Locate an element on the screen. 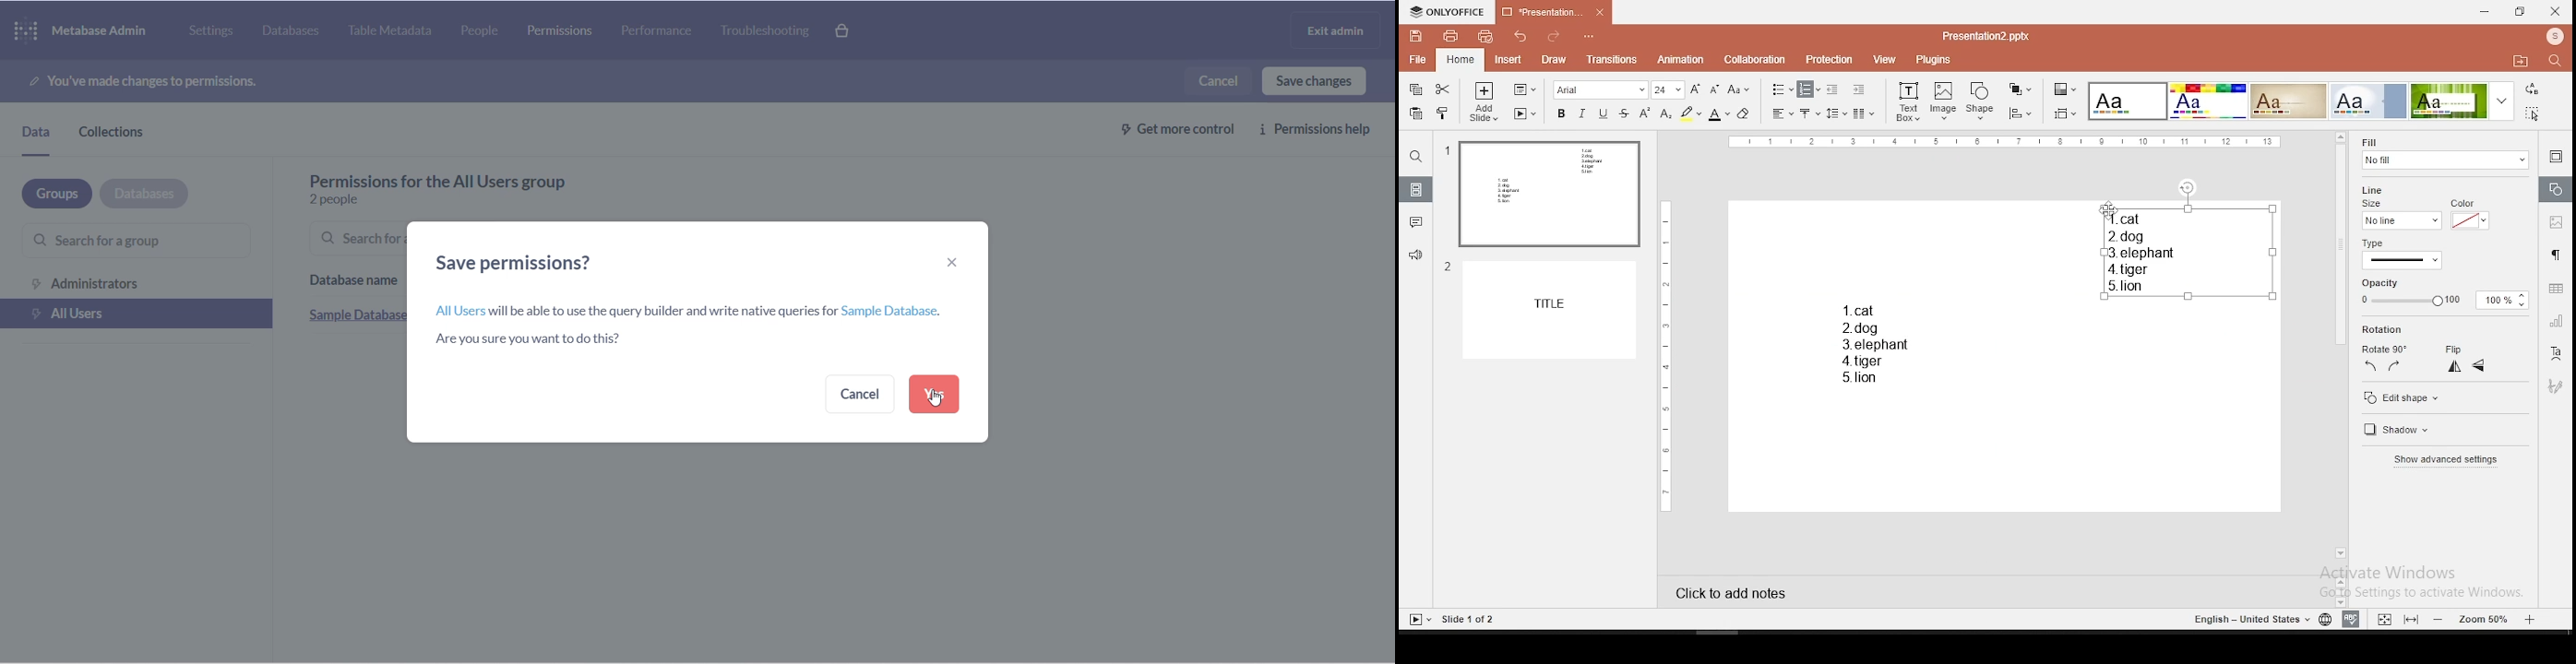 The height and width of the screenshot is (672, 2576). underline is located at coordinates (1603, 113).